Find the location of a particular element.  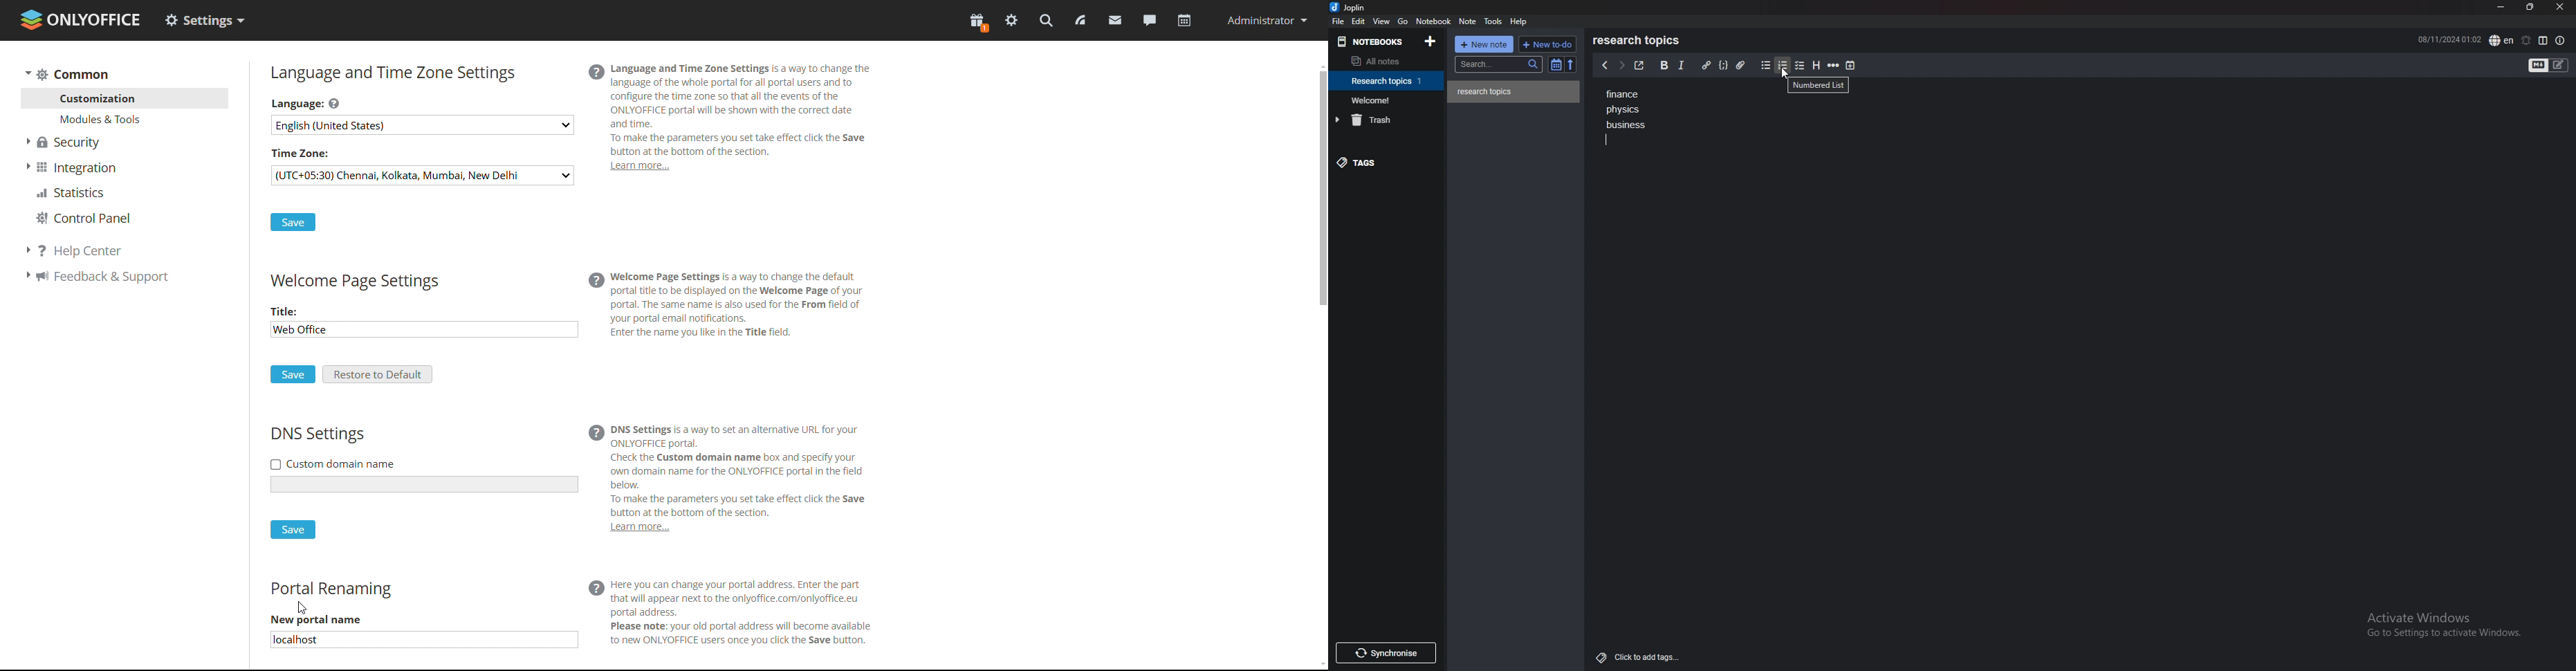

numbered list is located at coordinates (1819, 85).